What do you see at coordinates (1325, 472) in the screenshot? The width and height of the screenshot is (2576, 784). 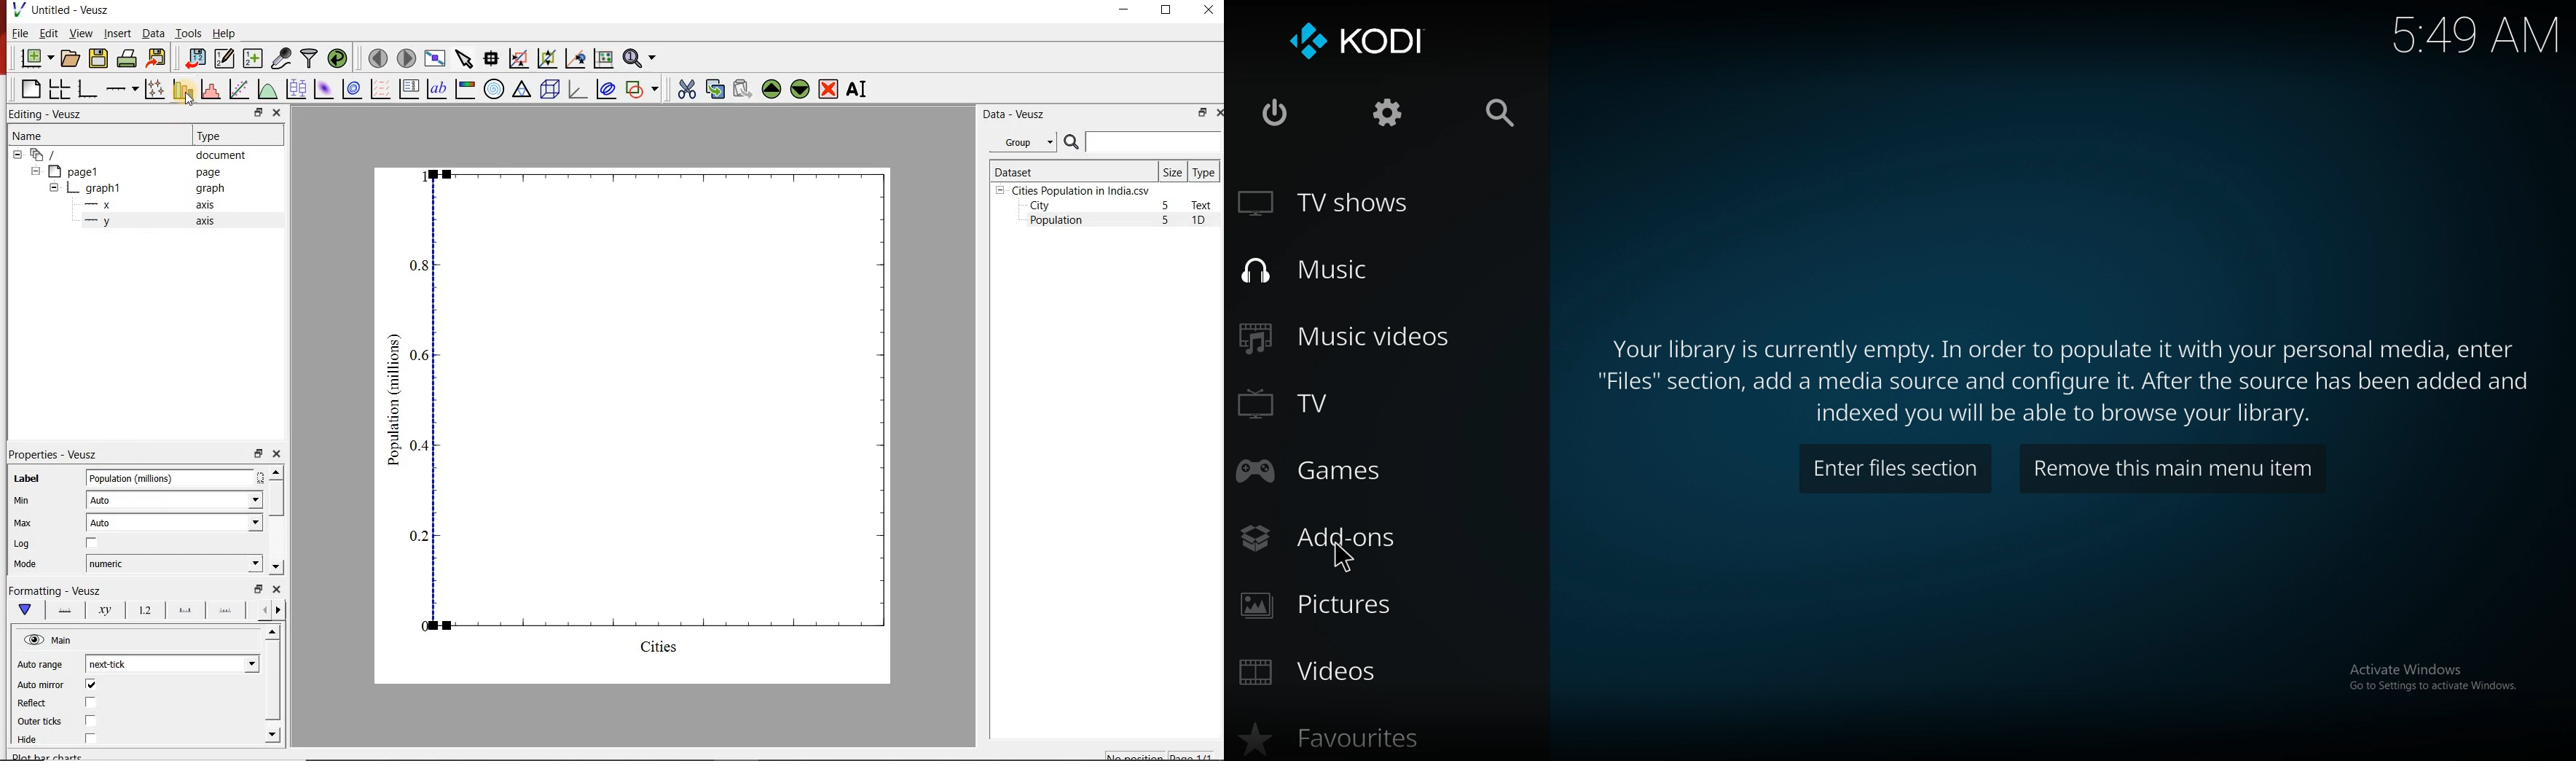 I see `games` at bounding box center [1325, 472].